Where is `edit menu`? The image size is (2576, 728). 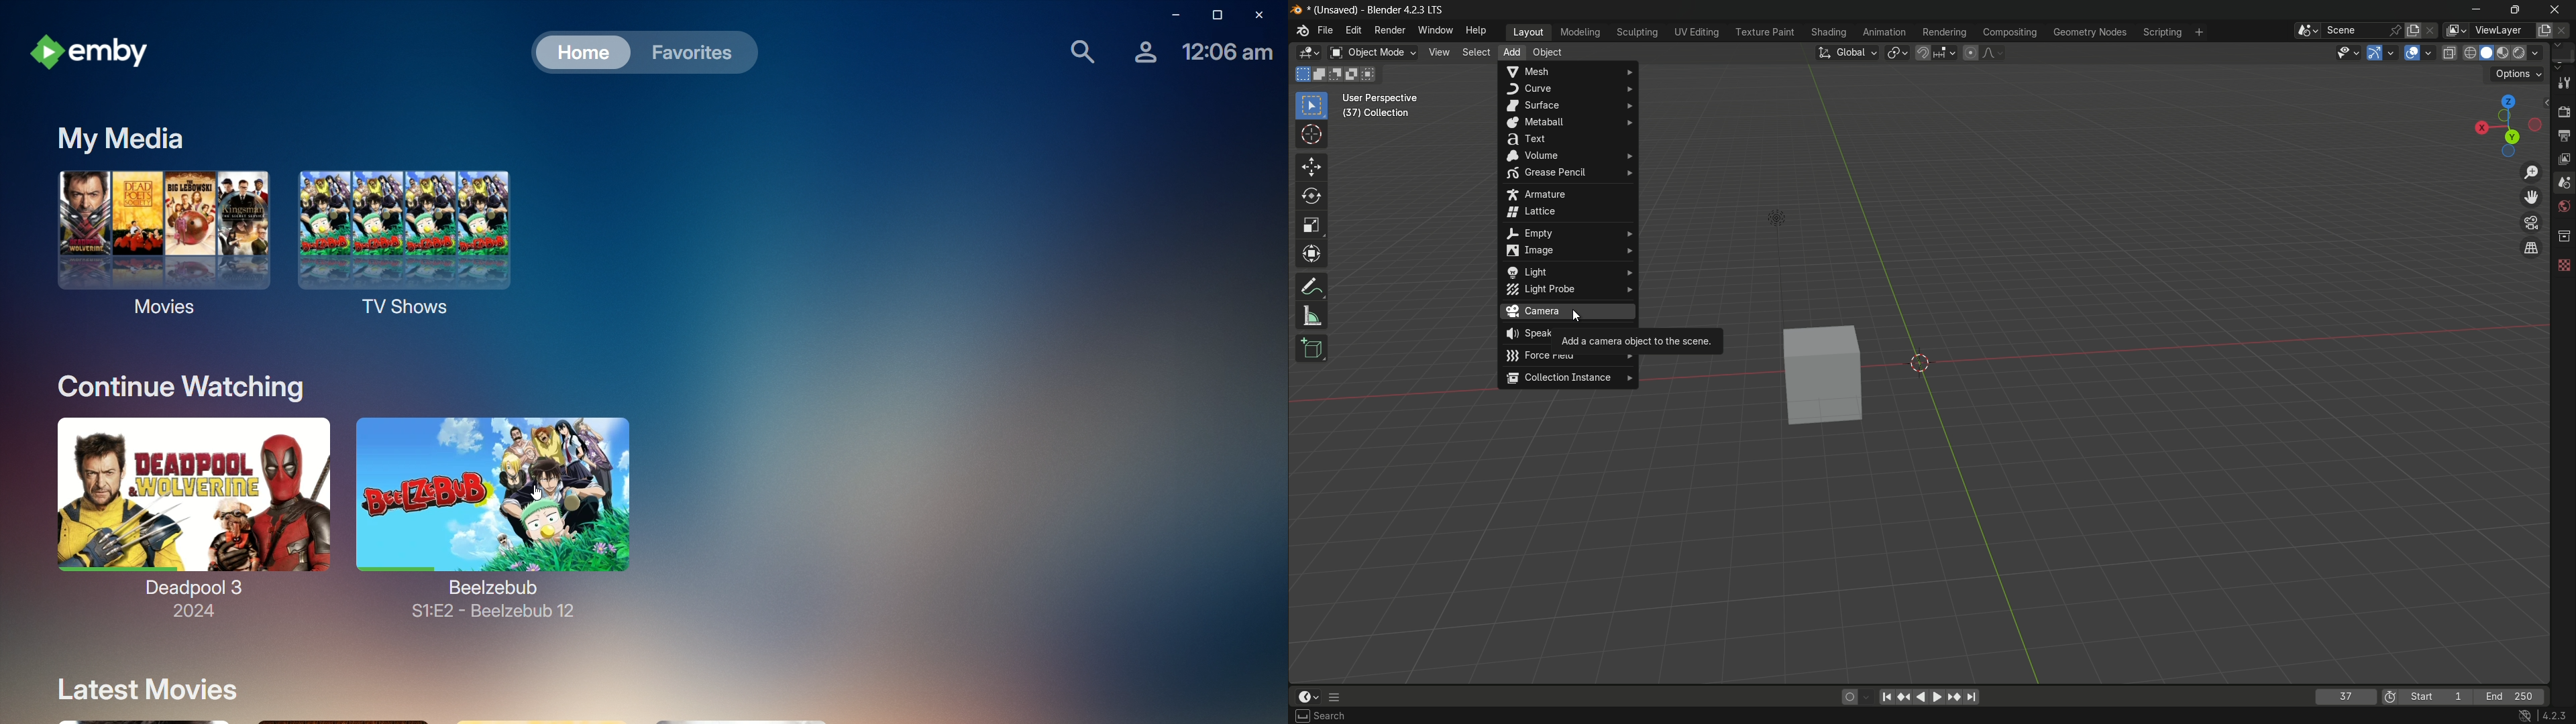
edit menu is located at coordinates (1352, 32).